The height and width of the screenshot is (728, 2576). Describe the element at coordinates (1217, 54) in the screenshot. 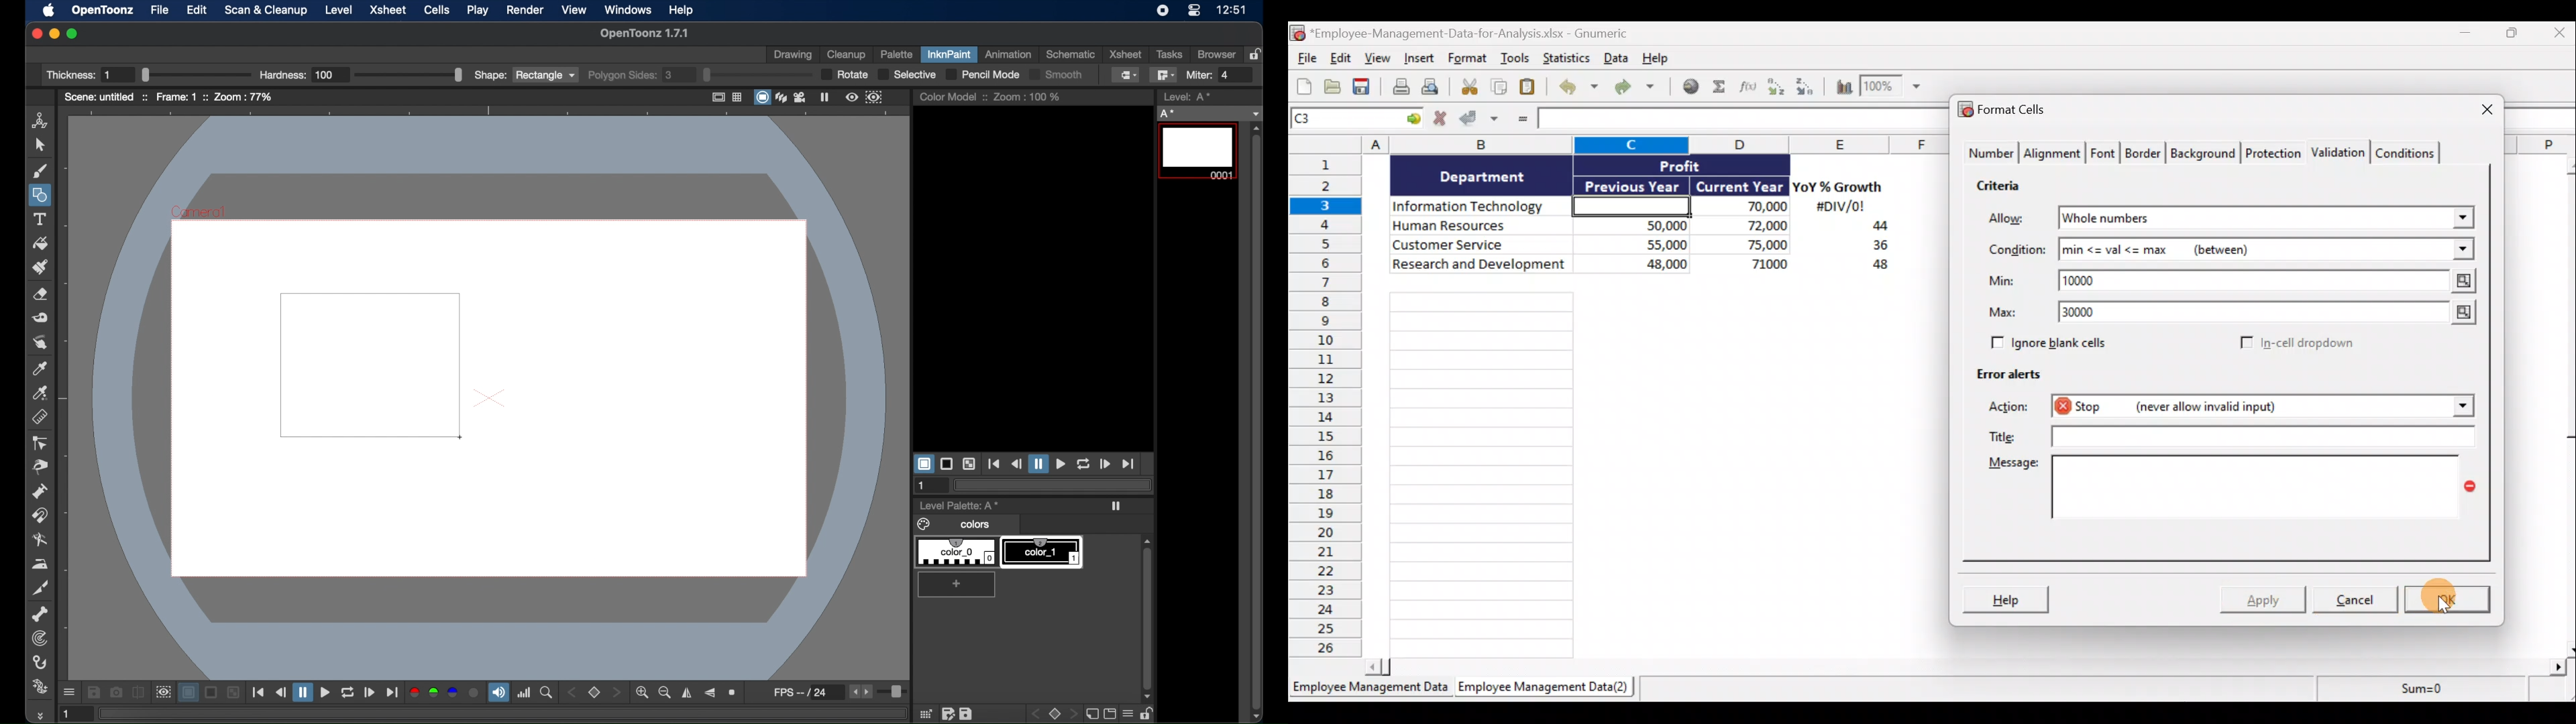

I see `browser` at that location.